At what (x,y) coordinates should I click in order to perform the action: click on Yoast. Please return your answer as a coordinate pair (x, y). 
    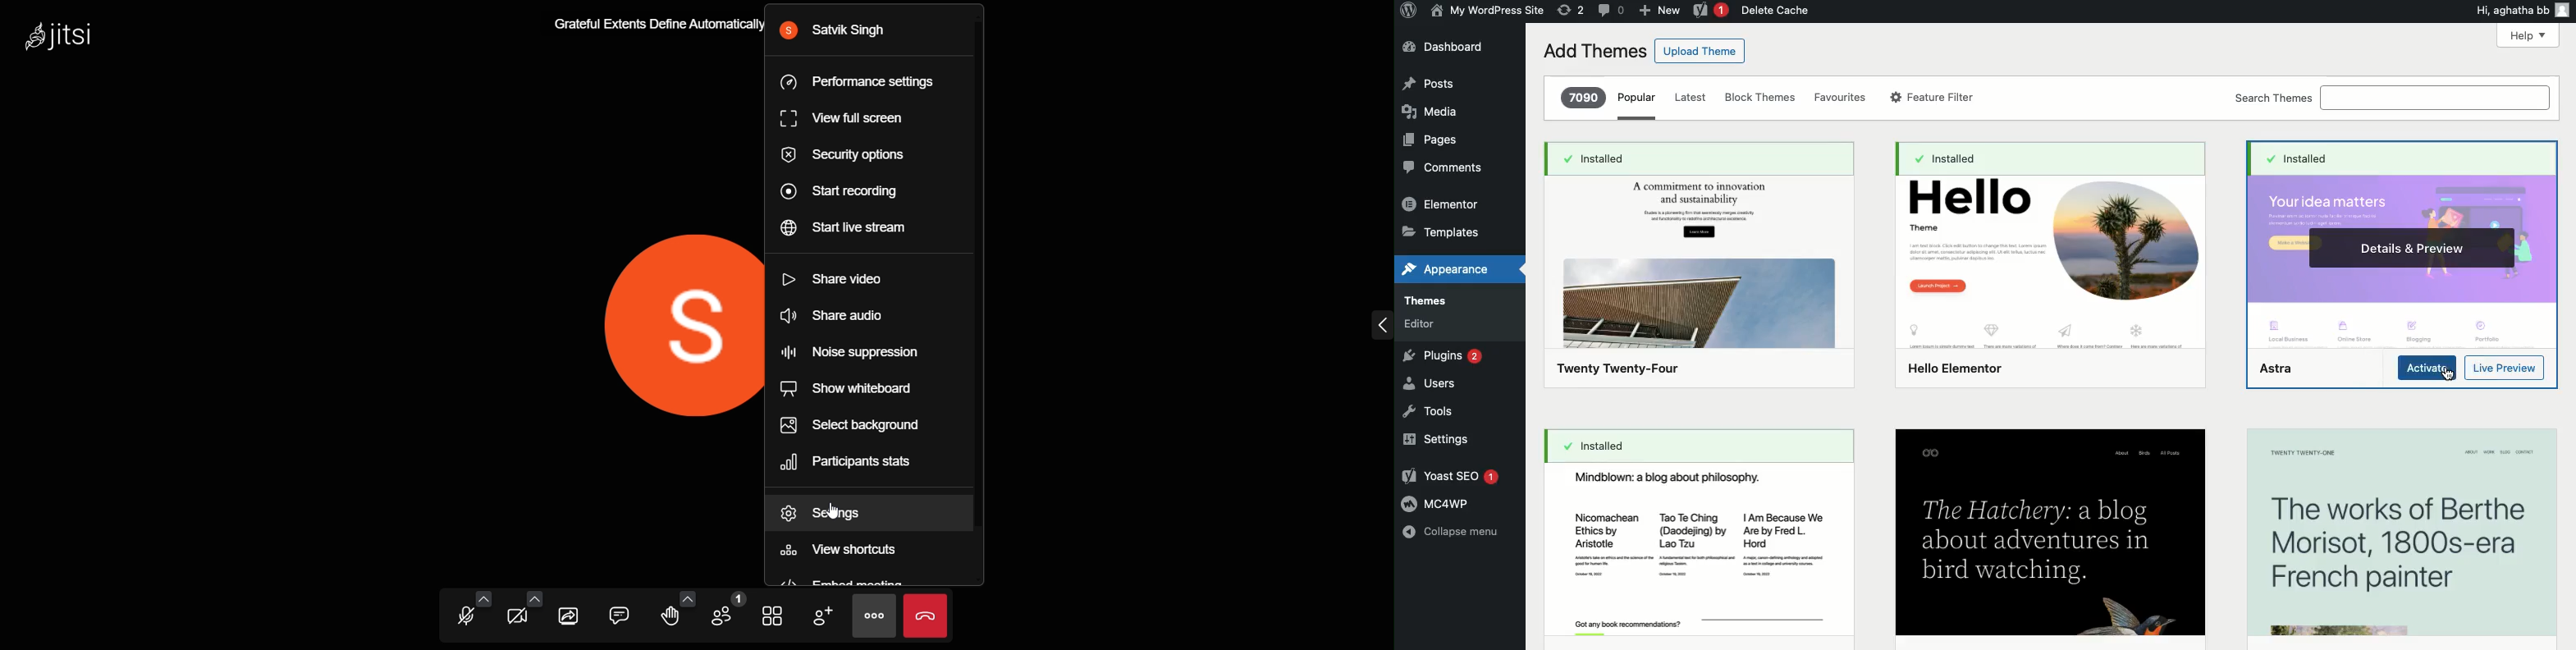
    Looking at the image, I should click on (1448, 476).